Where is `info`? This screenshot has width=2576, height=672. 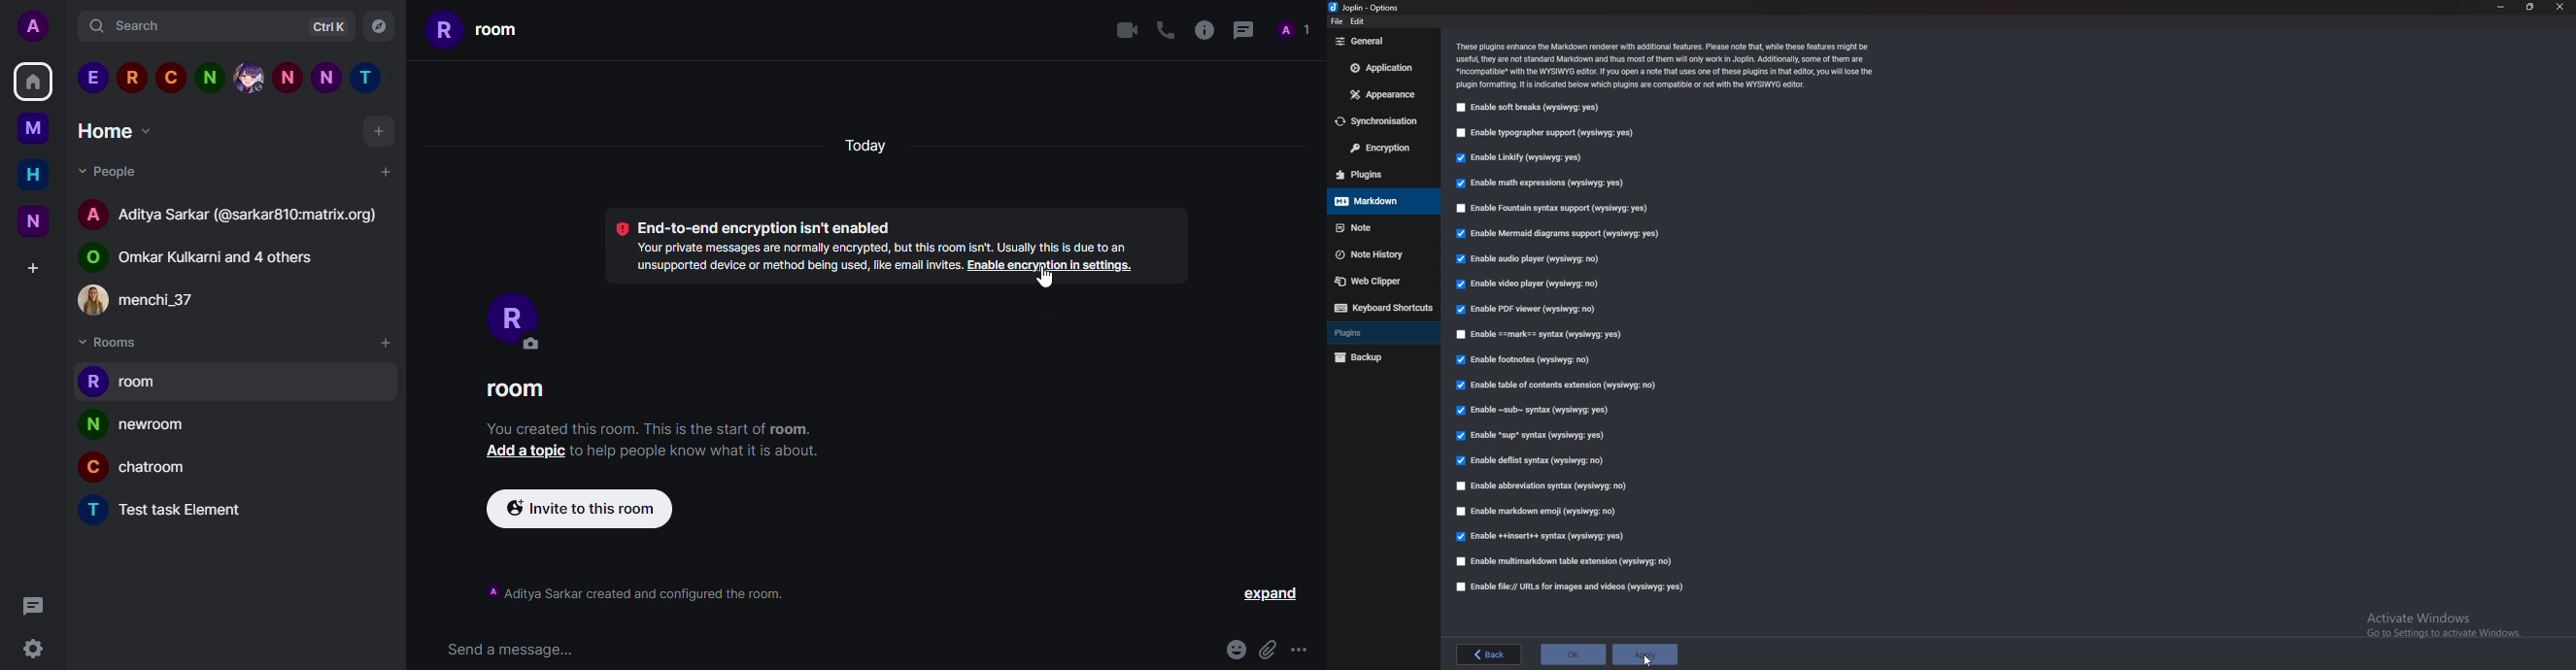 info is located at coordinates (793, 258).